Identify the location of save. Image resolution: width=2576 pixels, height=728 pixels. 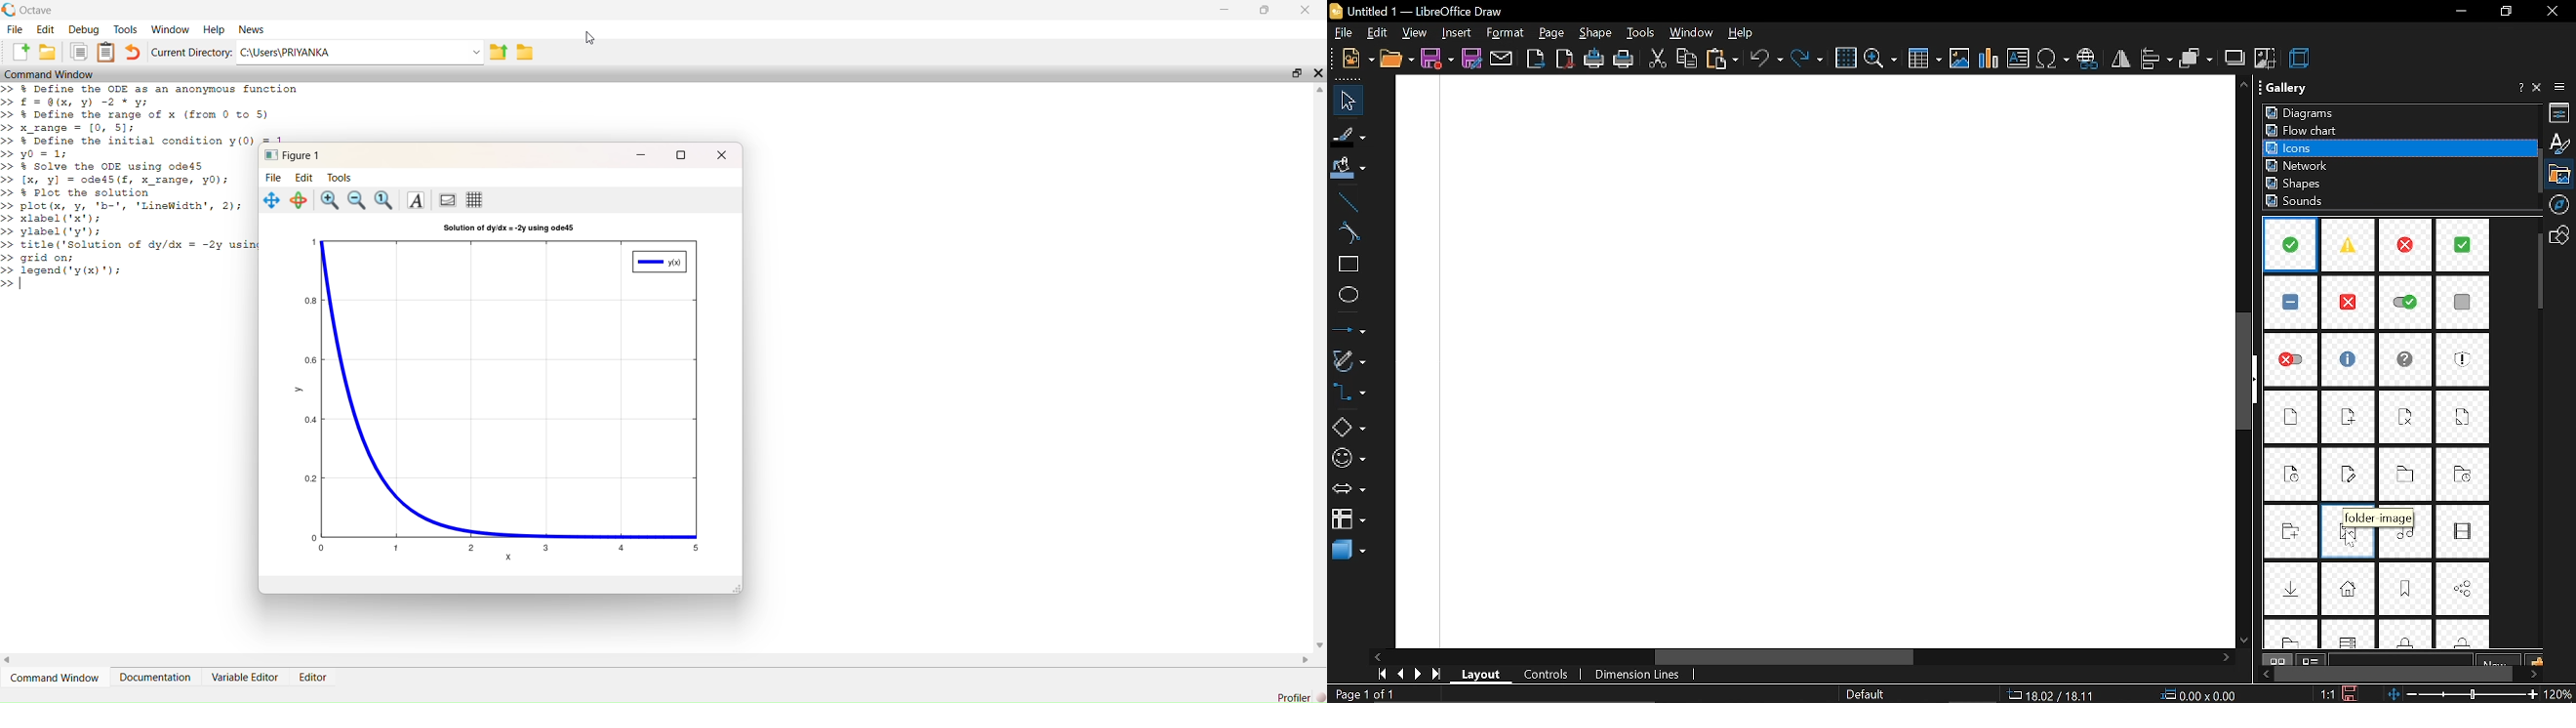
(1436, 59).